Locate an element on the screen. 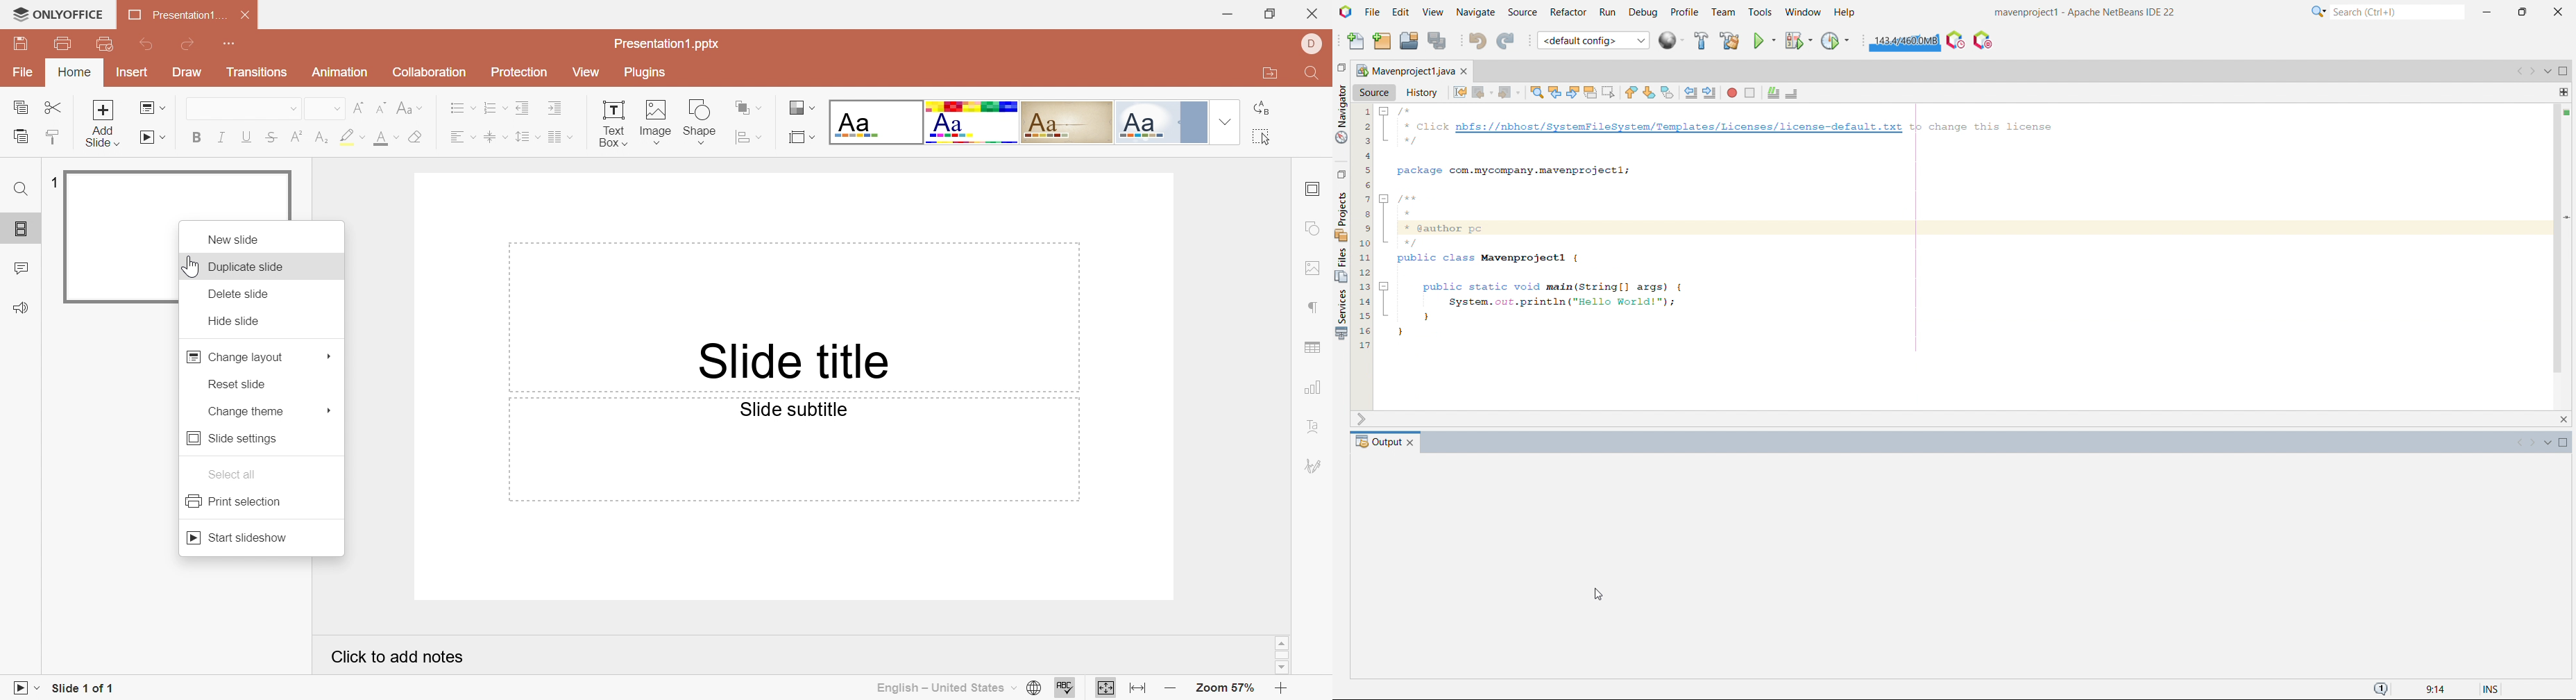  Clear is located at coordinates (418, 135).